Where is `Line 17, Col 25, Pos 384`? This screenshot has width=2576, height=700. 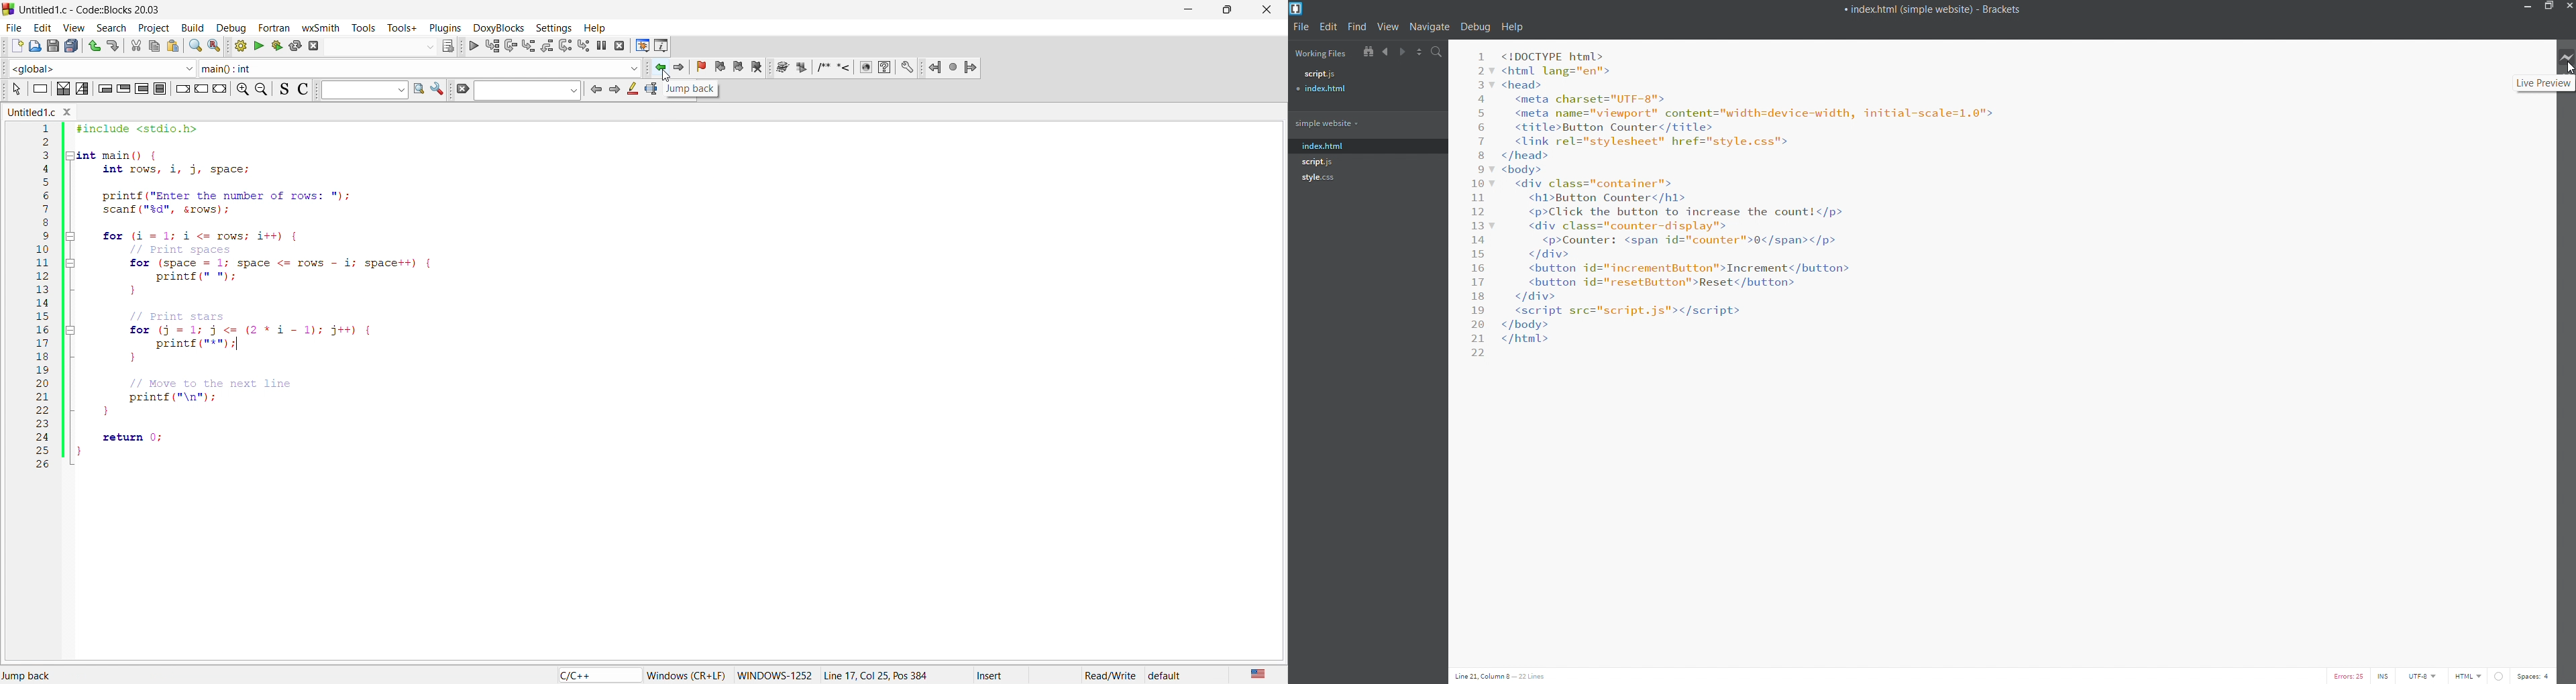
Line 17, Col 25, Pos 384 is located at coordinates (881, 673).